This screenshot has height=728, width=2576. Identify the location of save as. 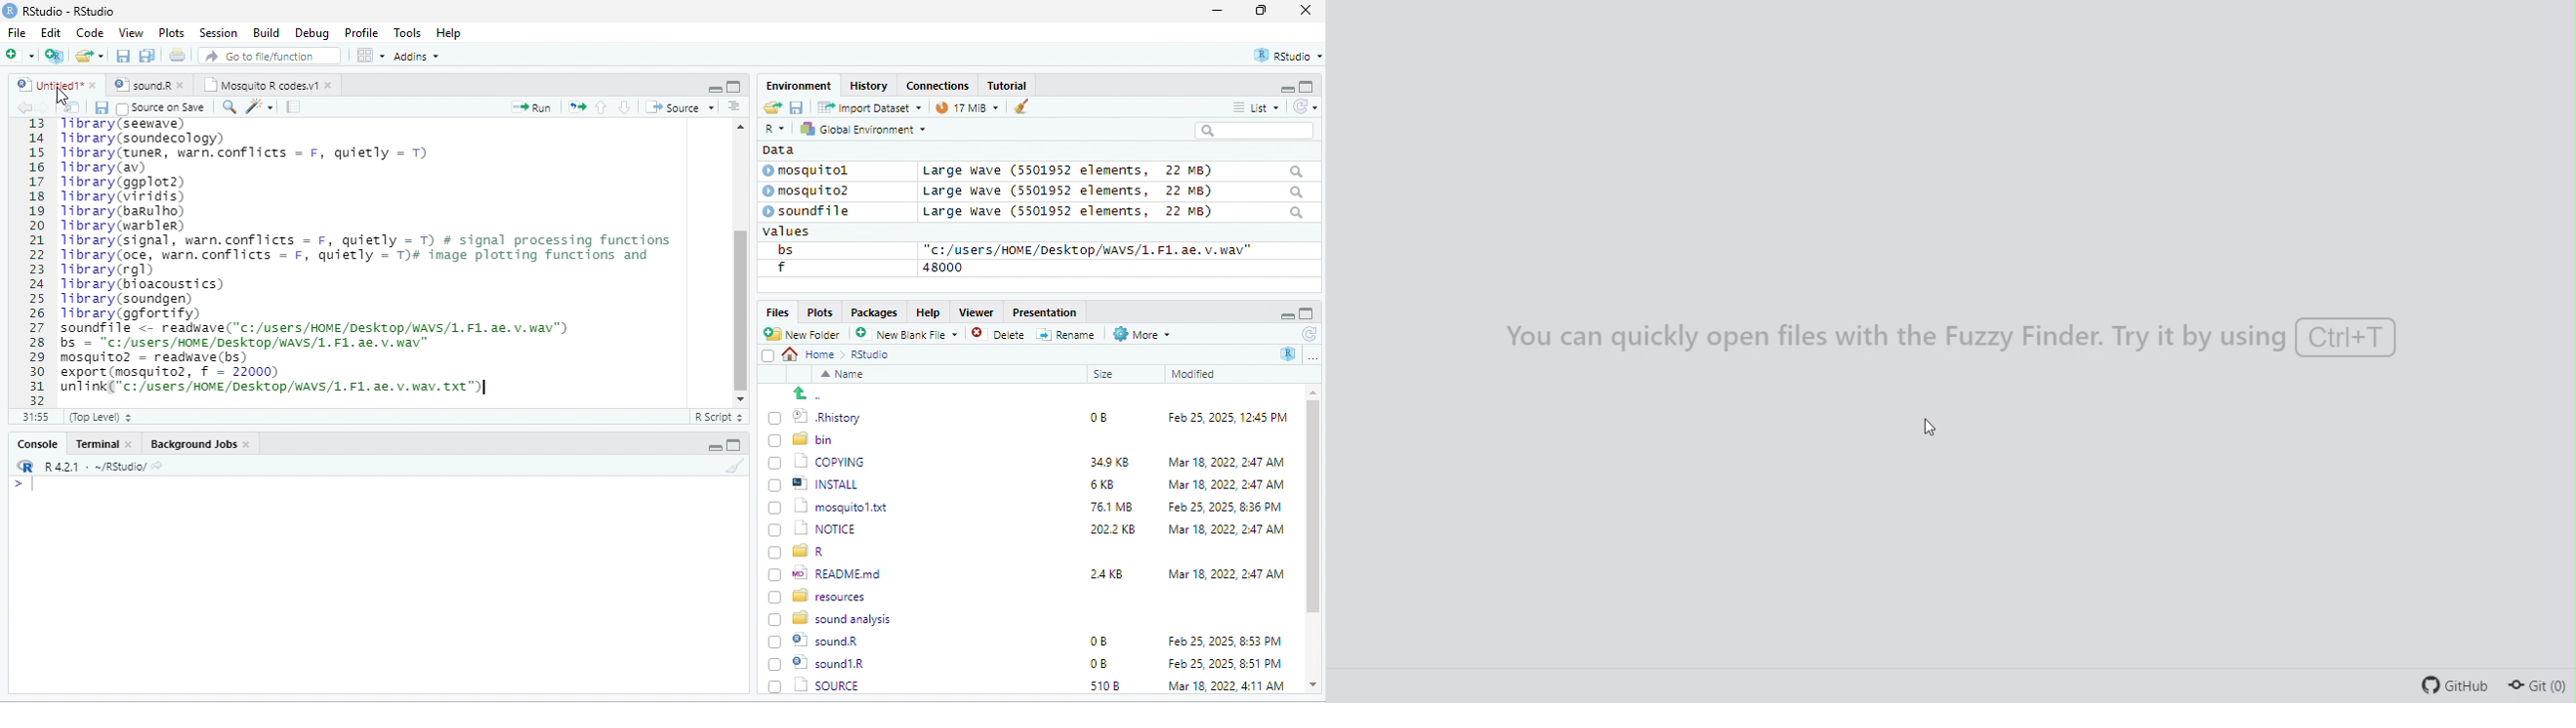
(149, 56).